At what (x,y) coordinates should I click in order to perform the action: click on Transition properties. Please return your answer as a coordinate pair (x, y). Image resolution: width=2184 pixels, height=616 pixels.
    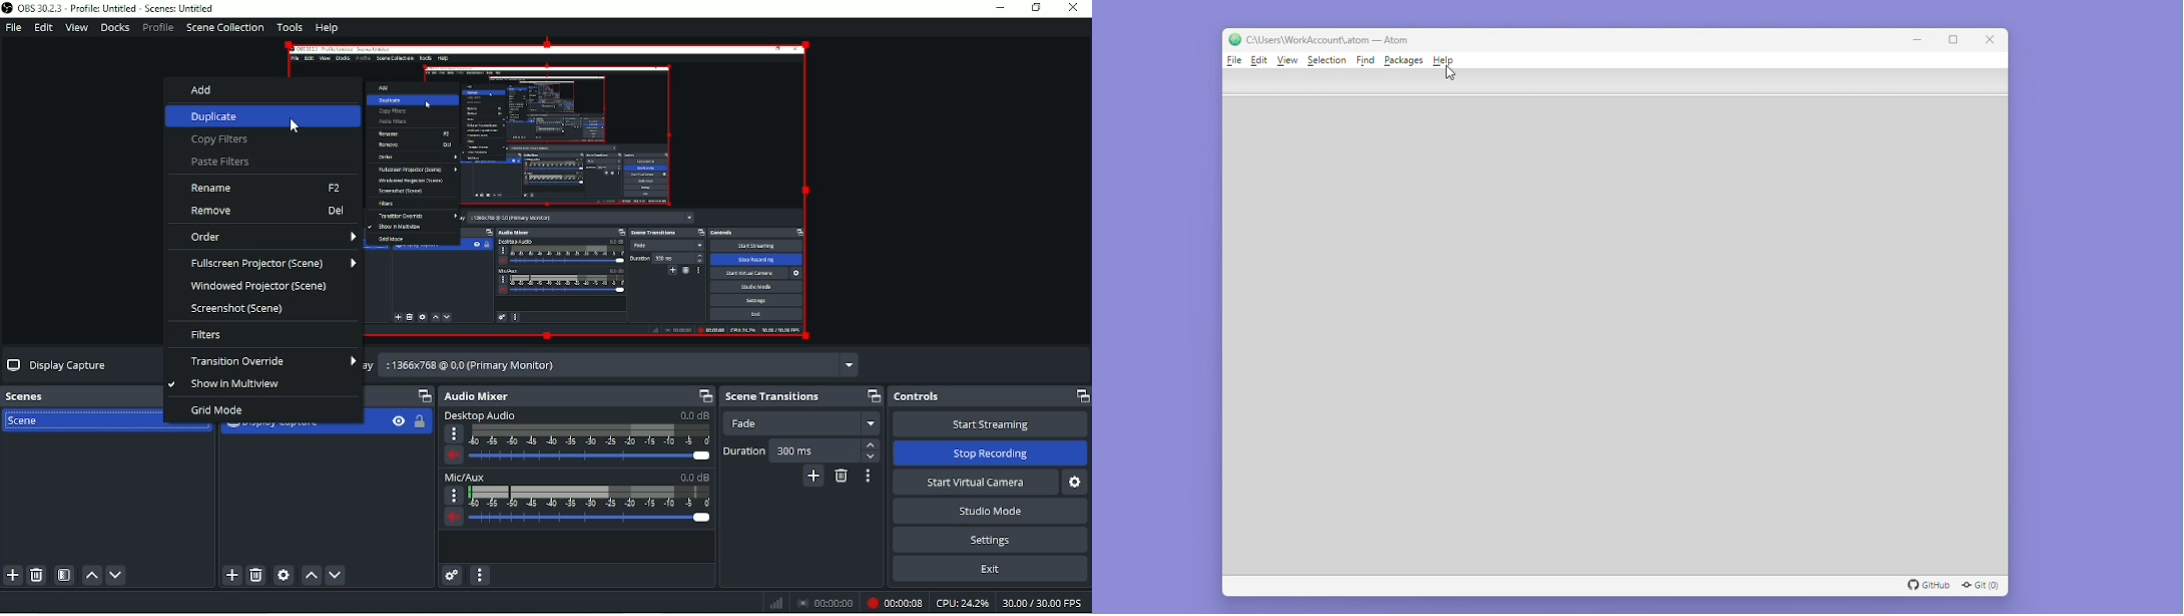
    Looking at the image, I should click on (868, 476).